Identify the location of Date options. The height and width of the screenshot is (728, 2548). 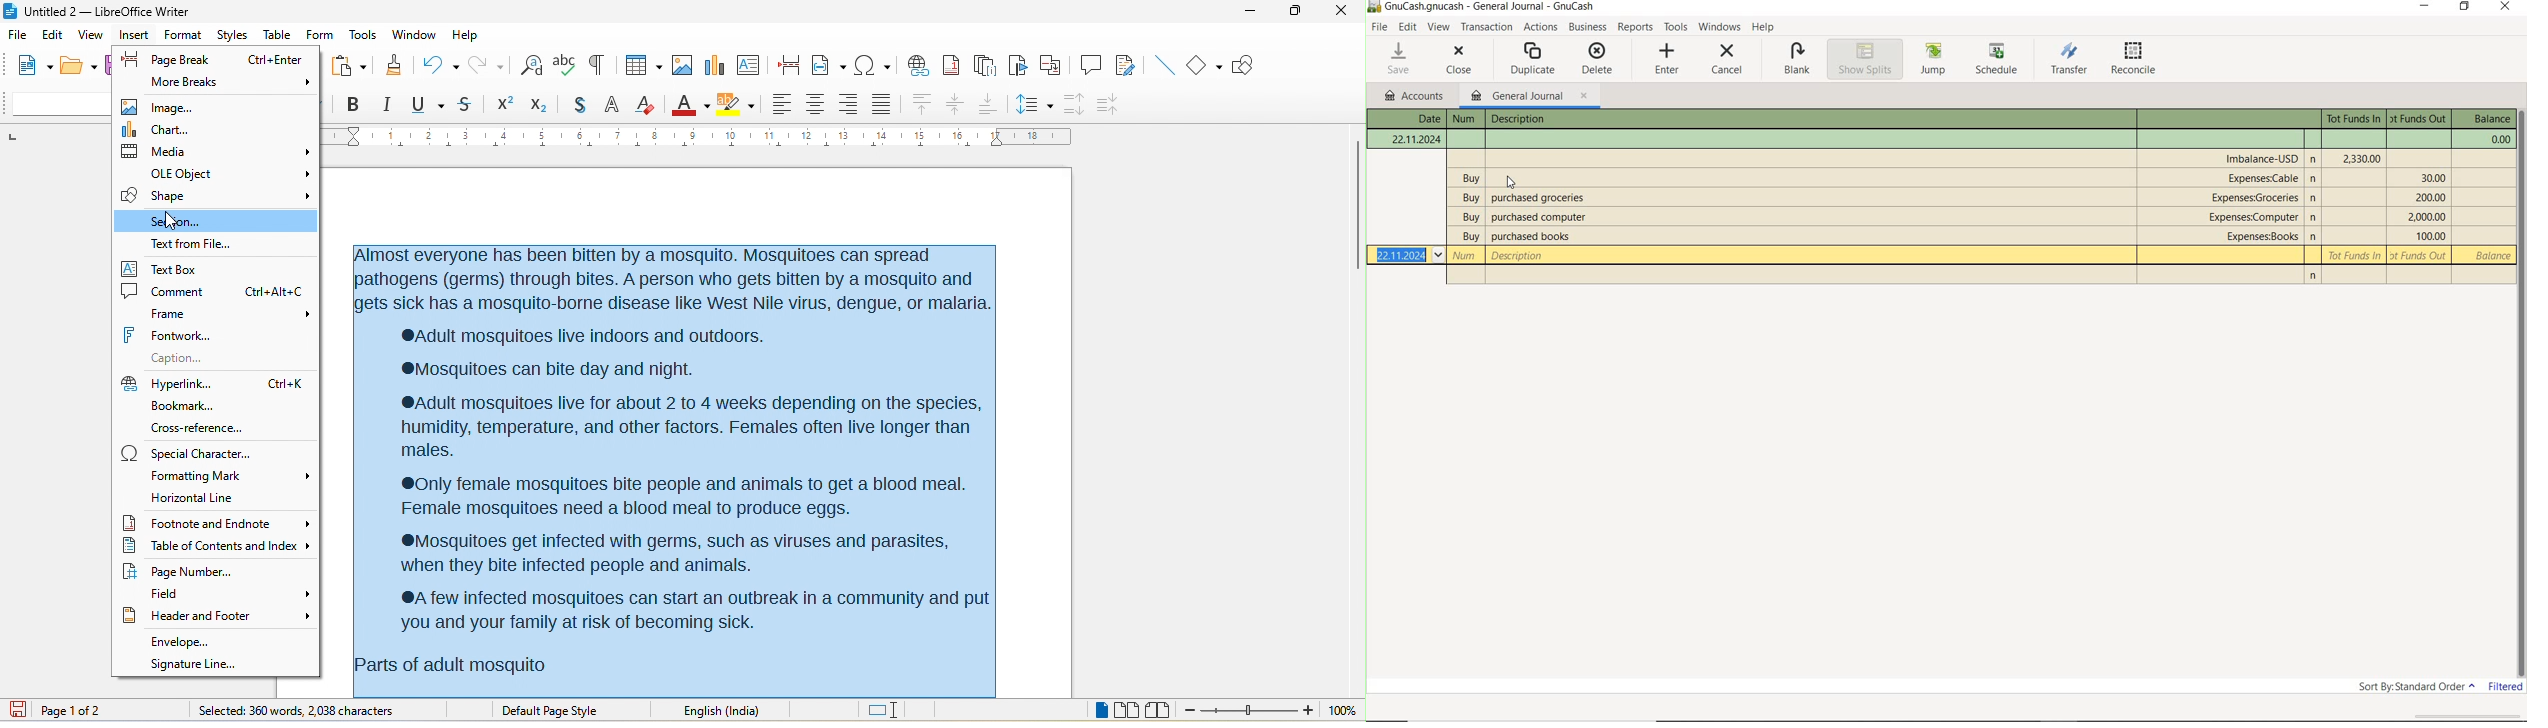
(1438, 254).